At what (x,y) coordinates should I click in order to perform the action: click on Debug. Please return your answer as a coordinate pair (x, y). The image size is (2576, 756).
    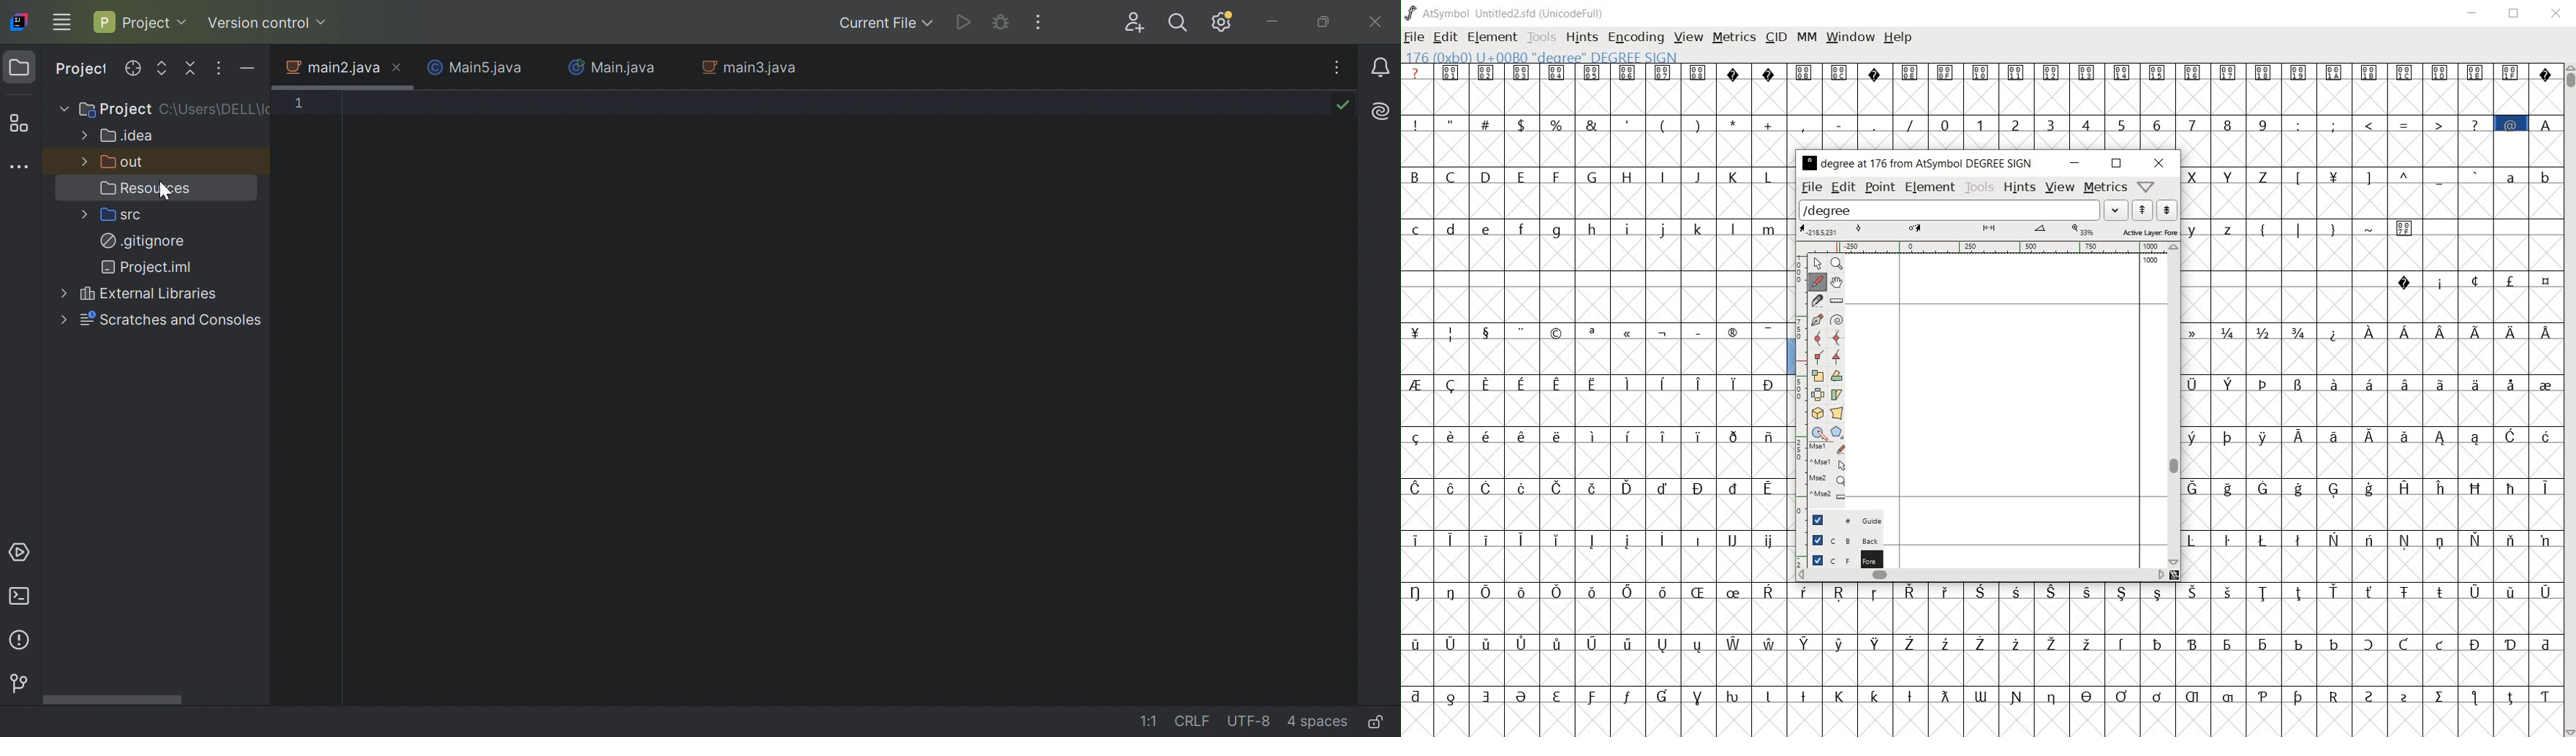
    Looking at the image, I should click on (999, 21).